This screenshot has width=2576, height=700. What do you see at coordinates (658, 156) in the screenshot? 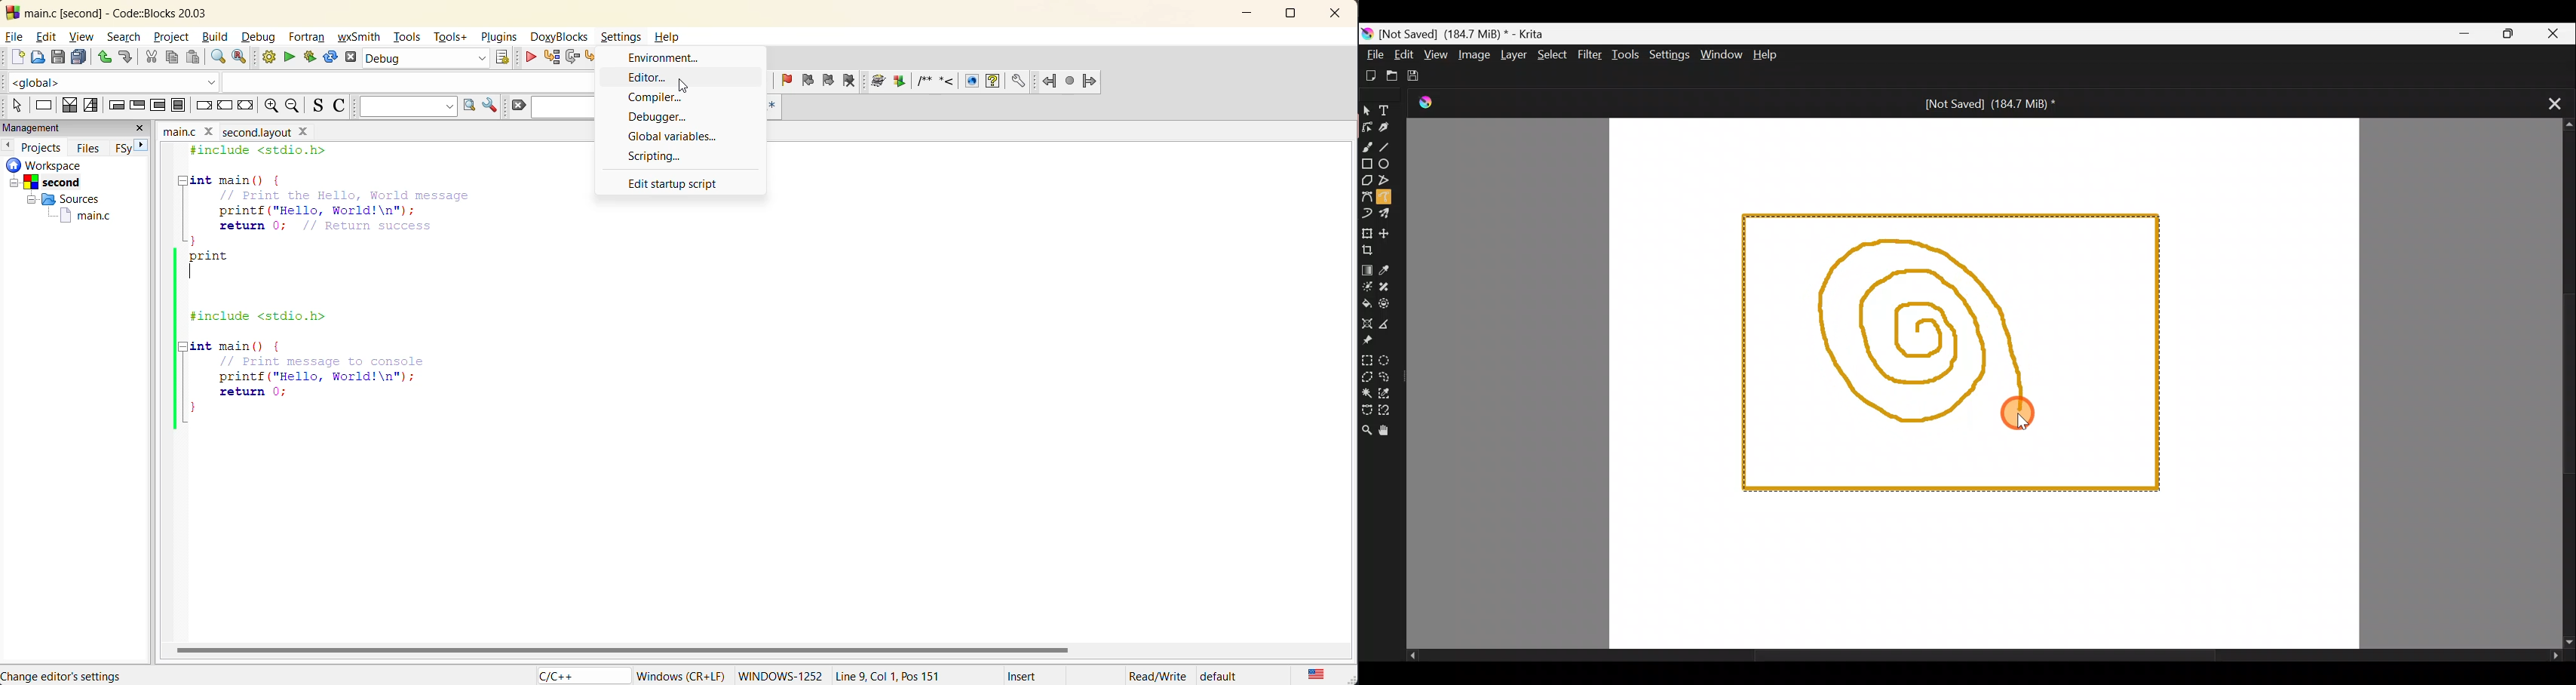
I see `scripting` at bounding box center [658, 156].